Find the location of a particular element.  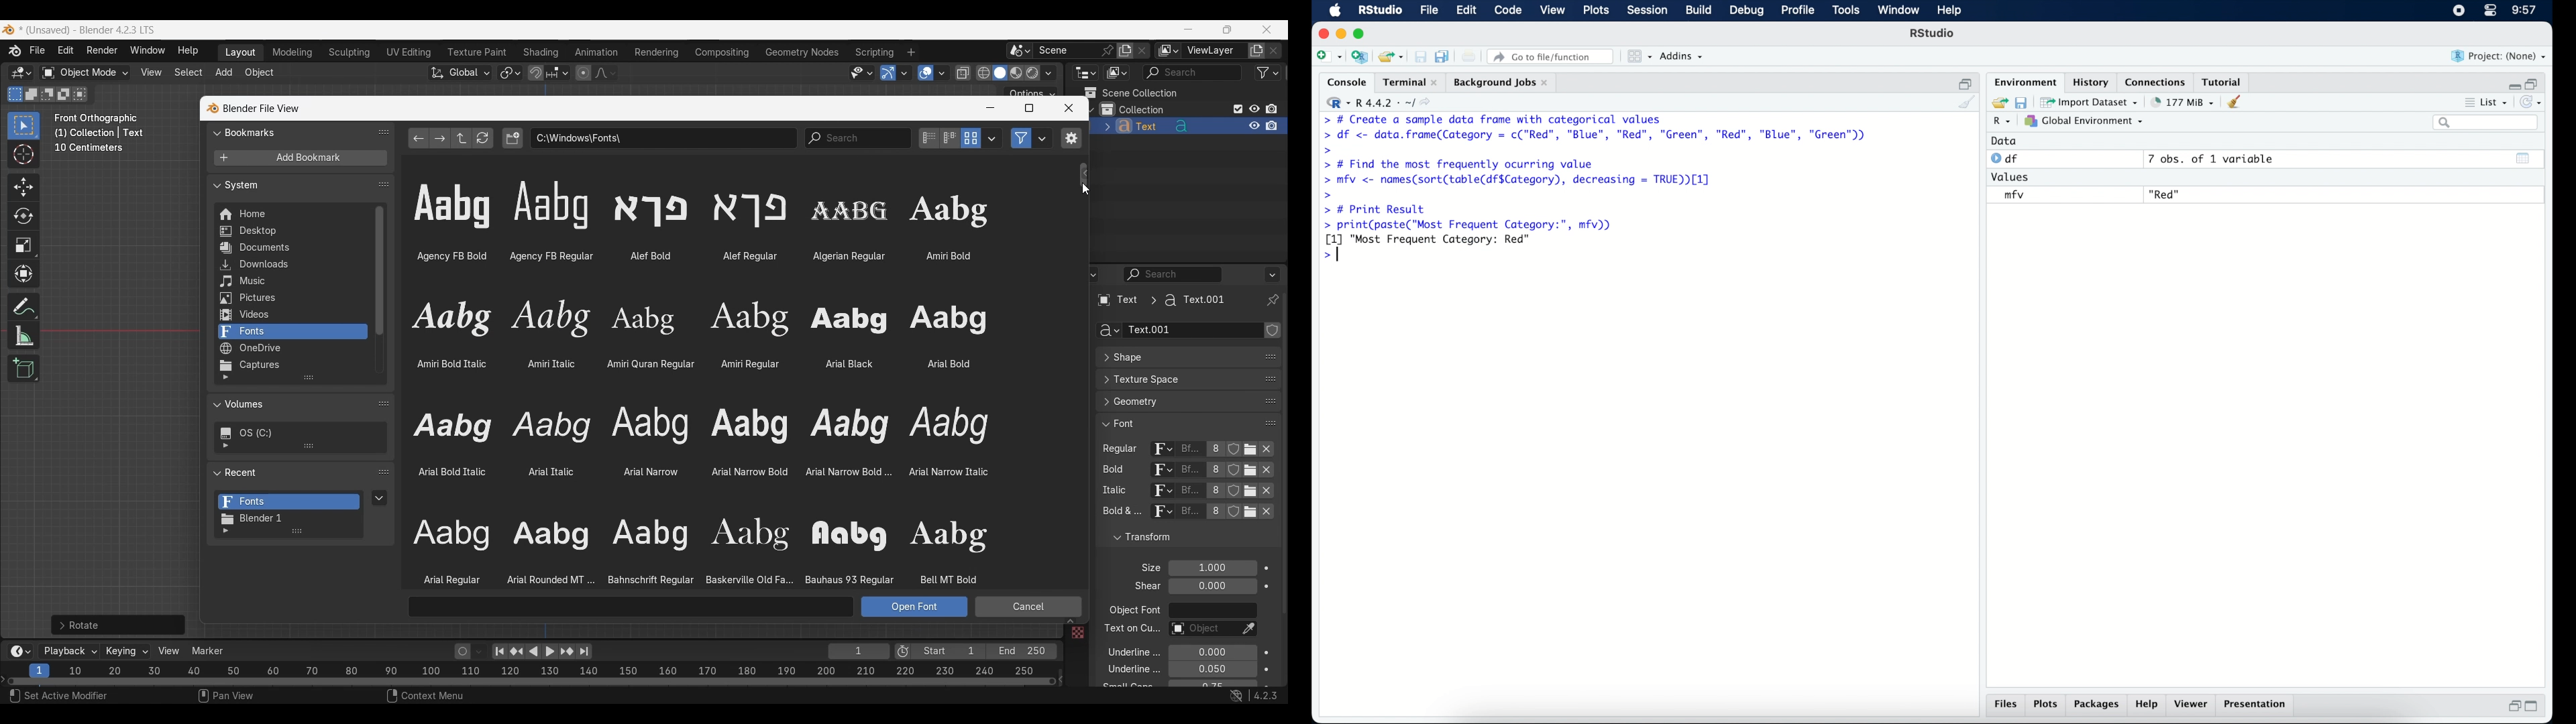

Add bookmark is located at coordinates (300, 158).